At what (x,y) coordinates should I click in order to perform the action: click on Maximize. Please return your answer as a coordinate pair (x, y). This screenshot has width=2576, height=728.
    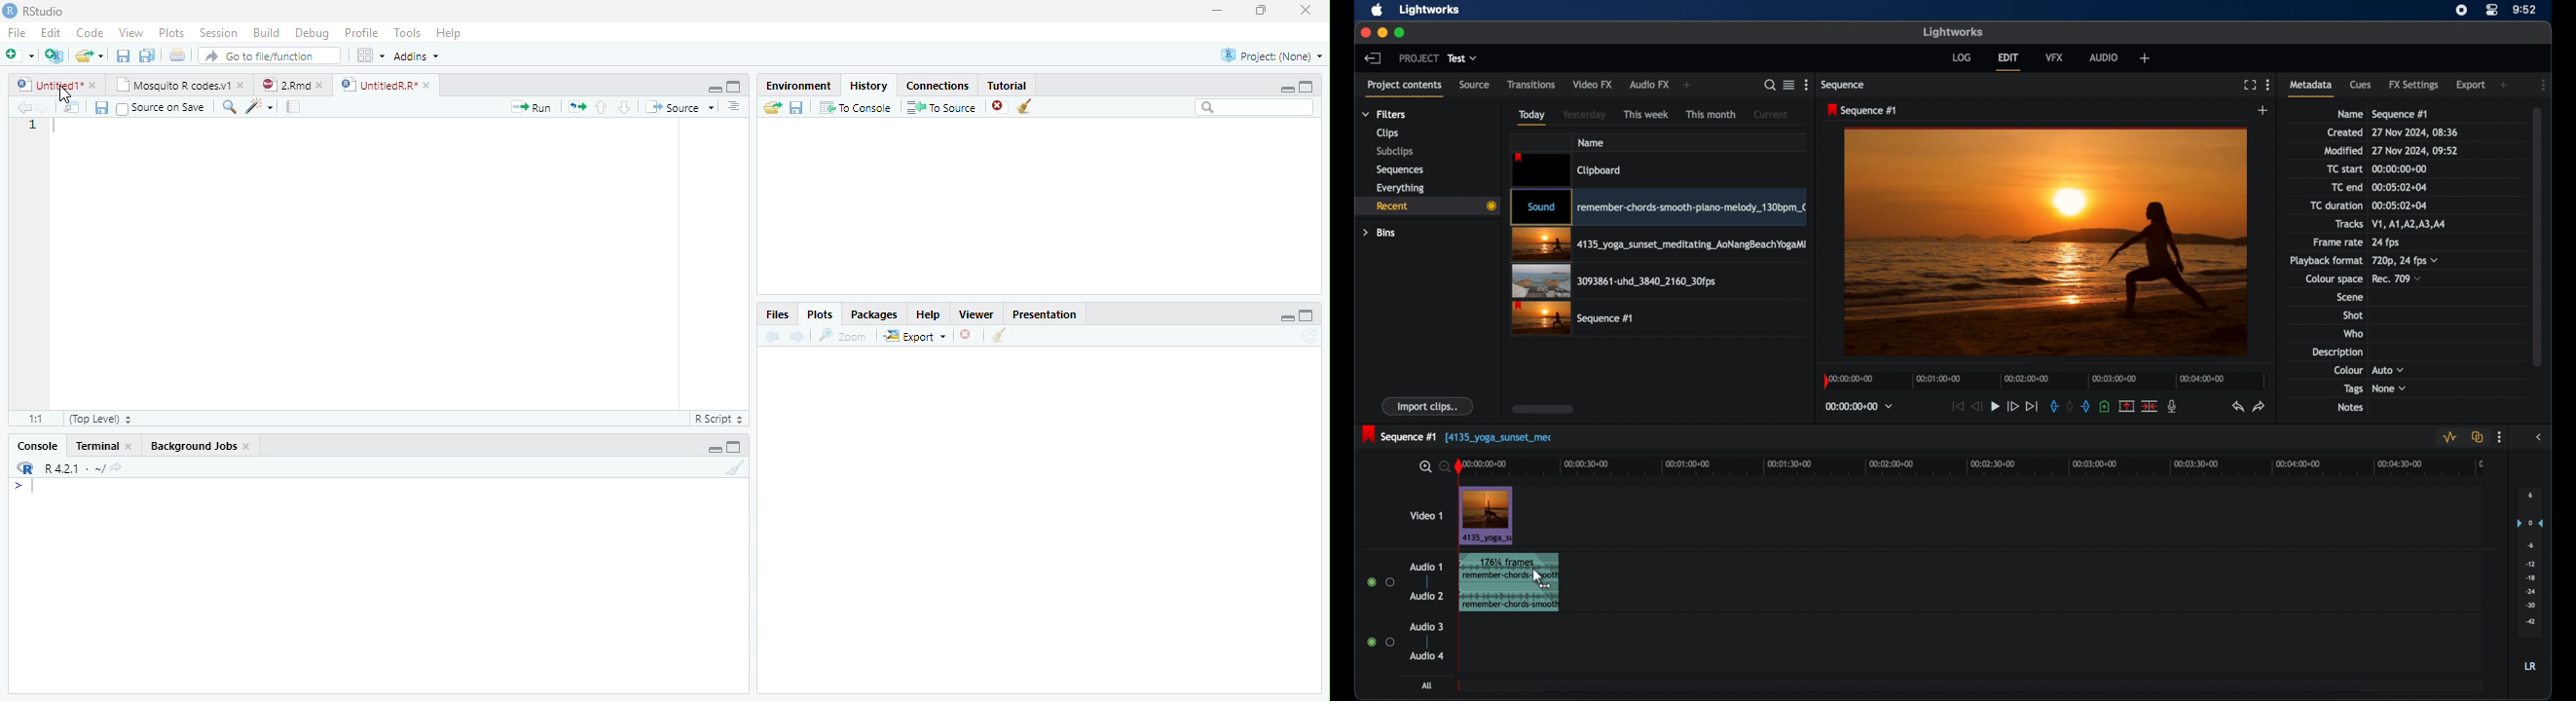
    Looking at the image, I should click on (1262, 13).